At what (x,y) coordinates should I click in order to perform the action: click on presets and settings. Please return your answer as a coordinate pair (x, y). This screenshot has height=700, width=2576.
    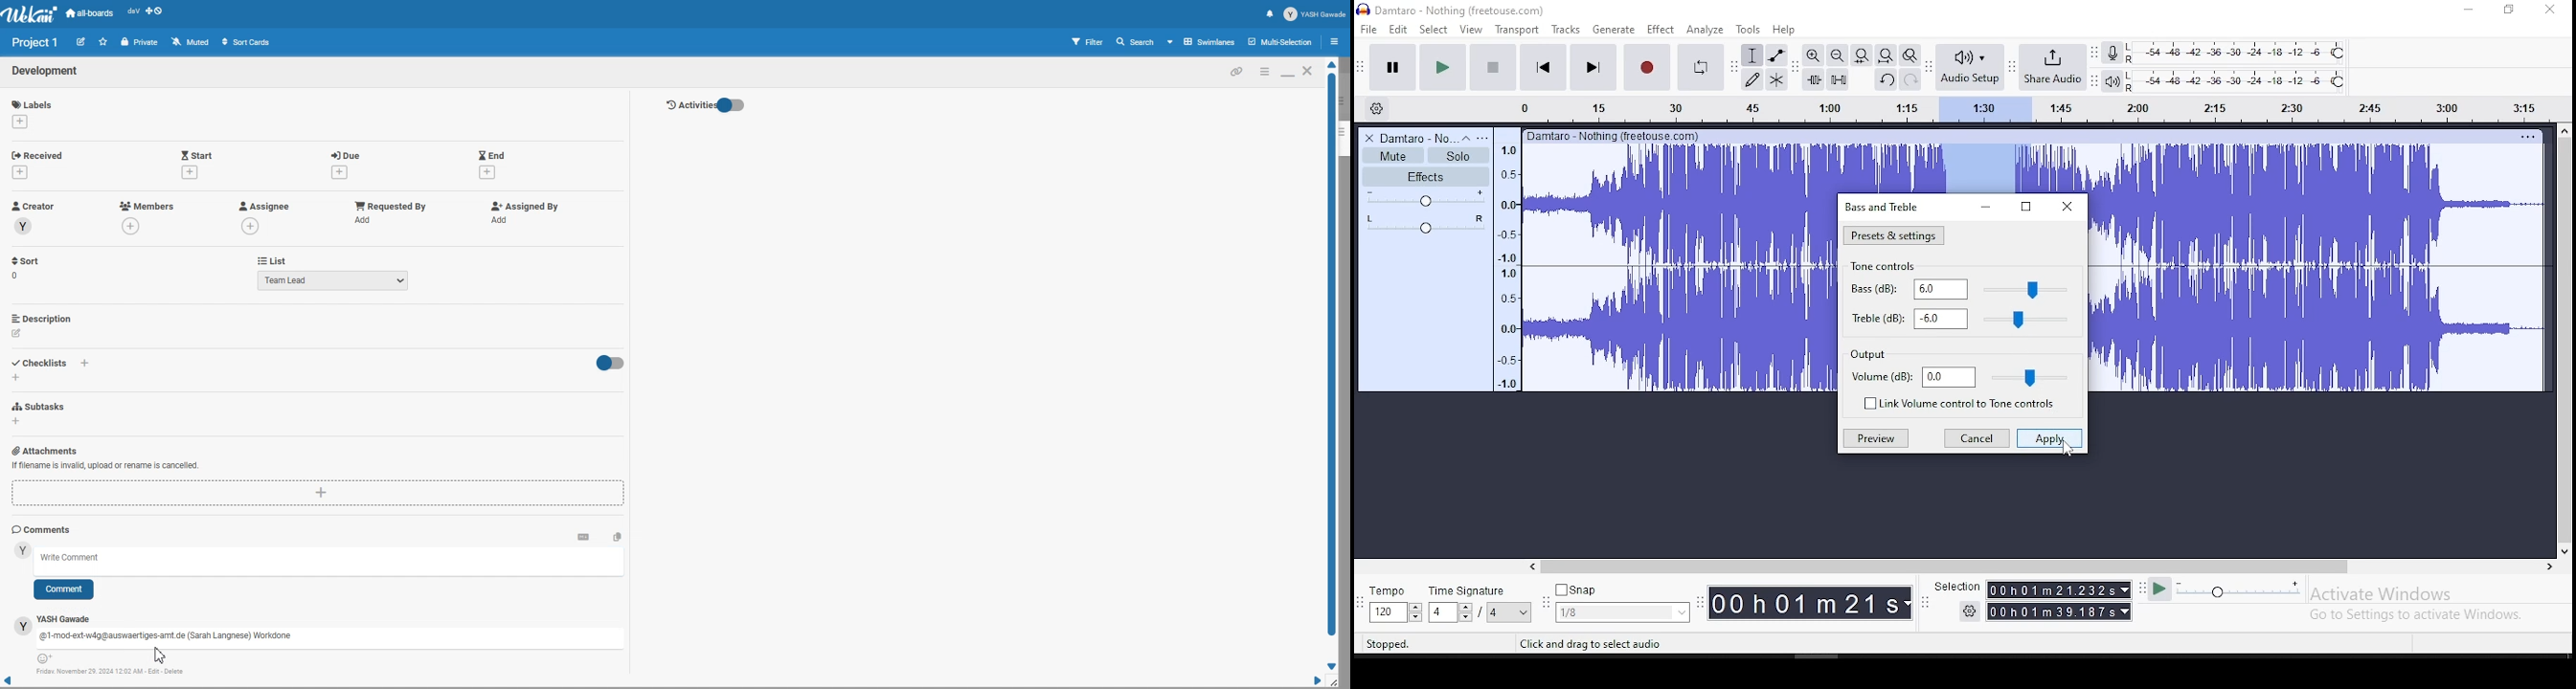
    Looking at the image, I should click on (1892, 235).